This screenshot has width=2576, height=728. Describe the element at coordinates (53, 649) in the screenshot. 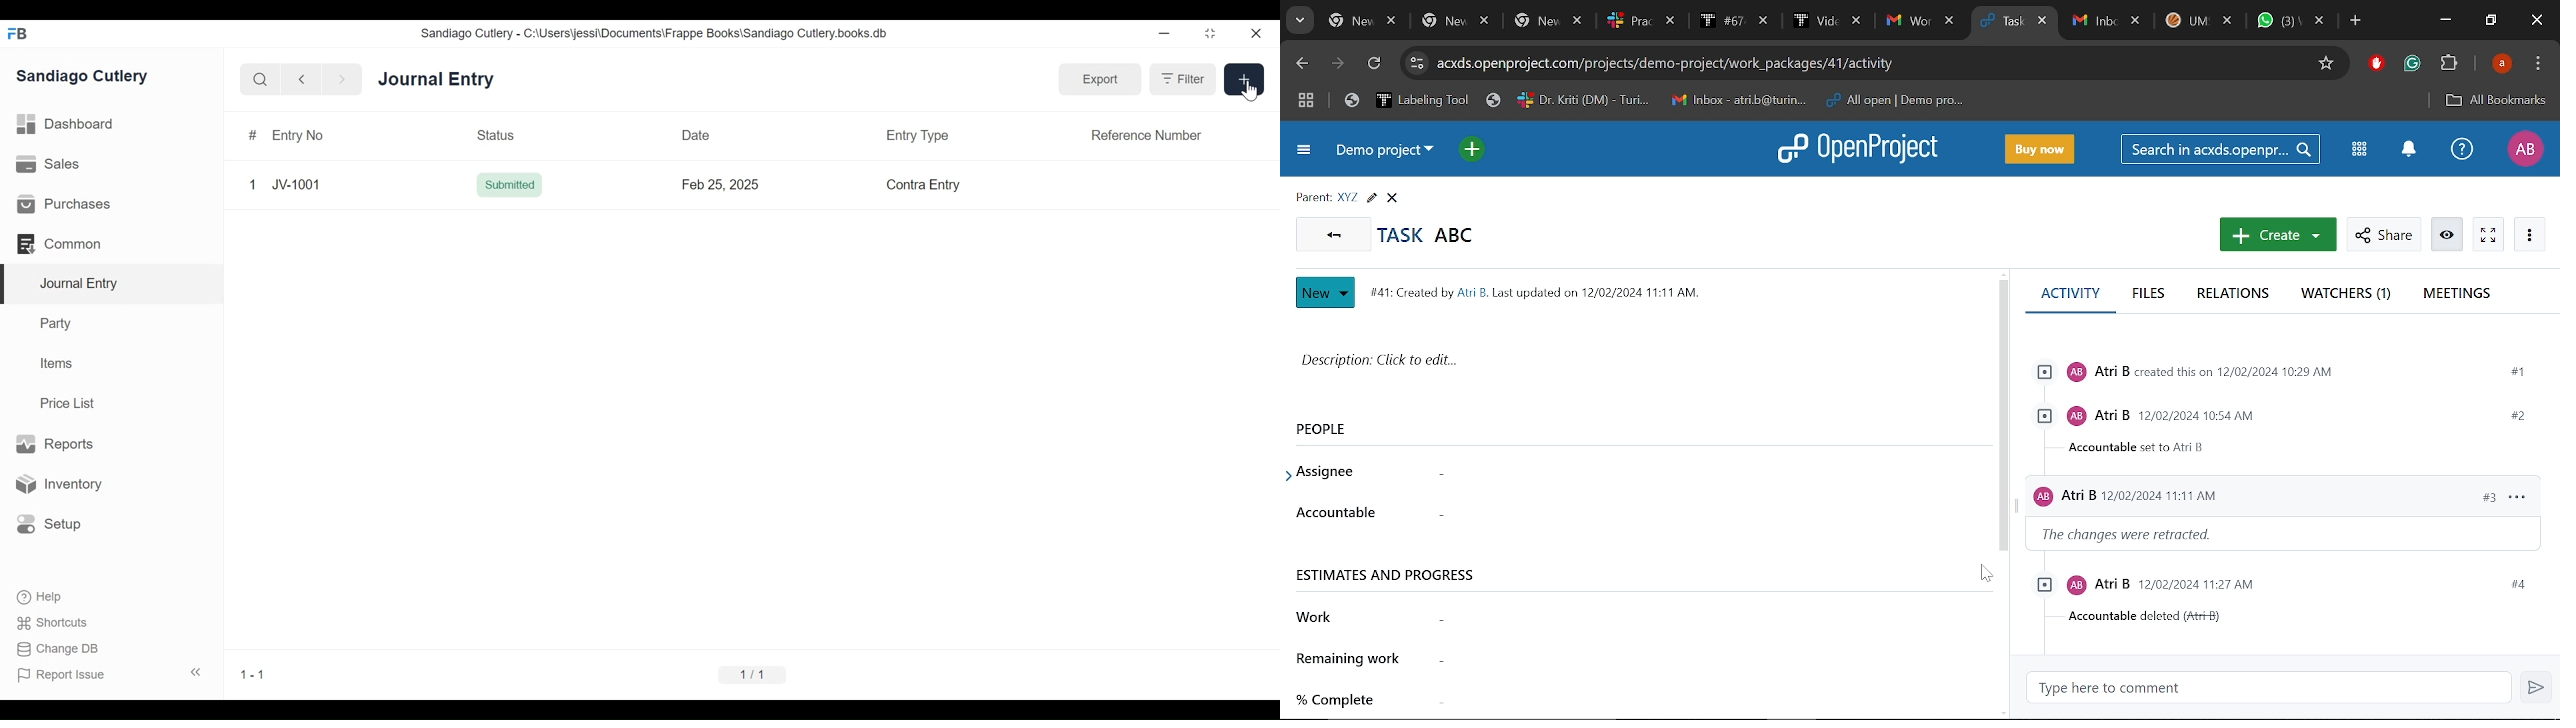

I see `Change DB` at that location.